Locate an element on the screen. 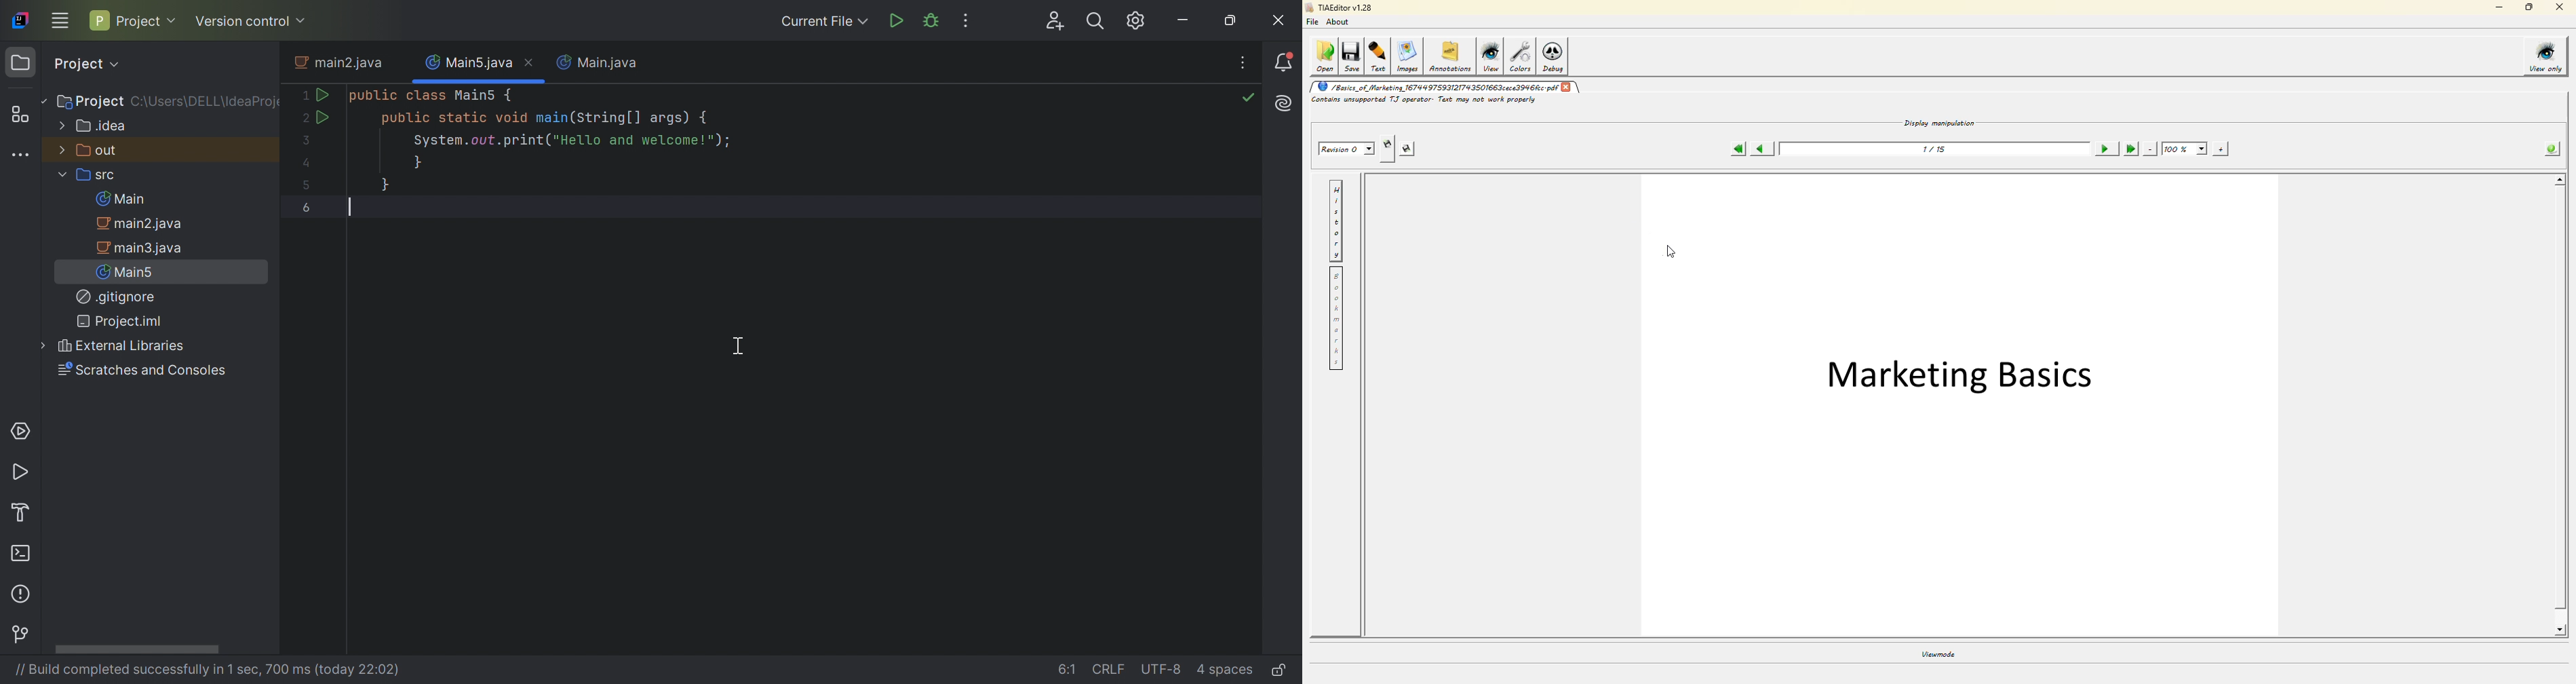  Project is located at coordinates (89, 102).